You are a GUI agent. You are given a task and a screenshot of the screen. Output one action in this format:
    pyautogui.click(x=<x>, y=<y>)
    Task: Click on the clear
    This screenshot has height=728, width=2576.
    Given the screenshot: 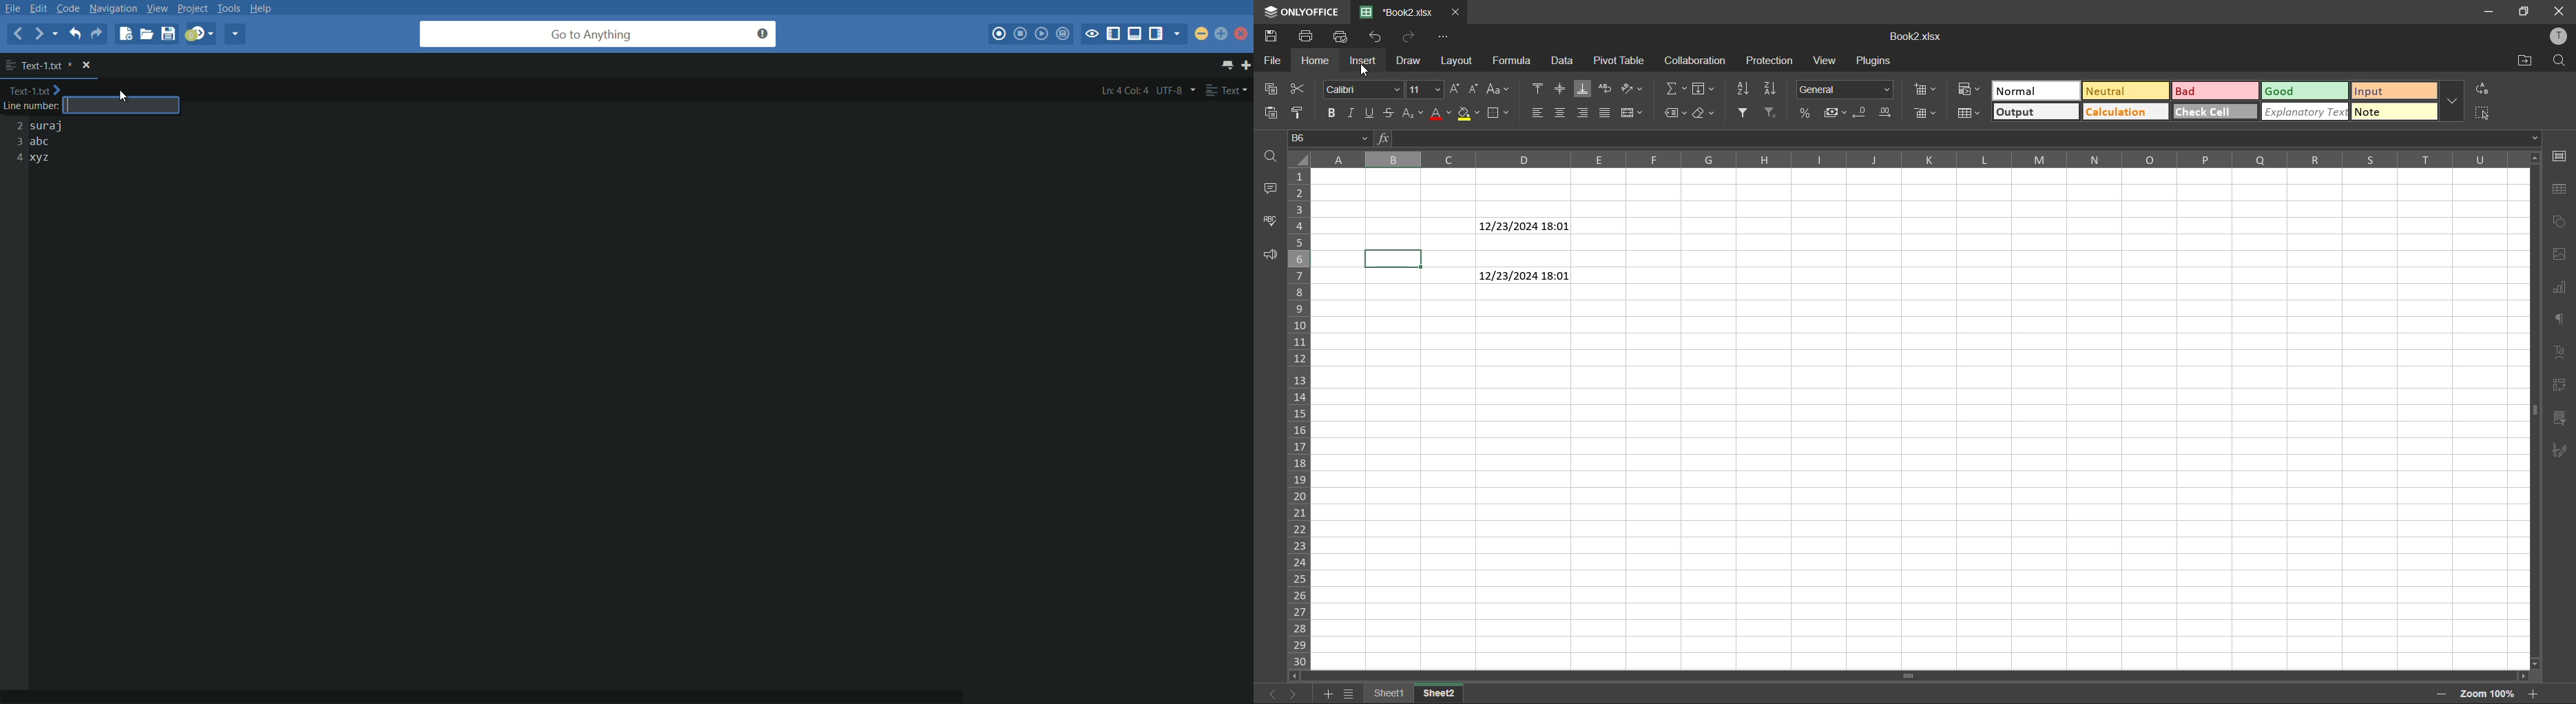 What is the action you would take?
    pyautogui.click(x=1707, y=113)
    